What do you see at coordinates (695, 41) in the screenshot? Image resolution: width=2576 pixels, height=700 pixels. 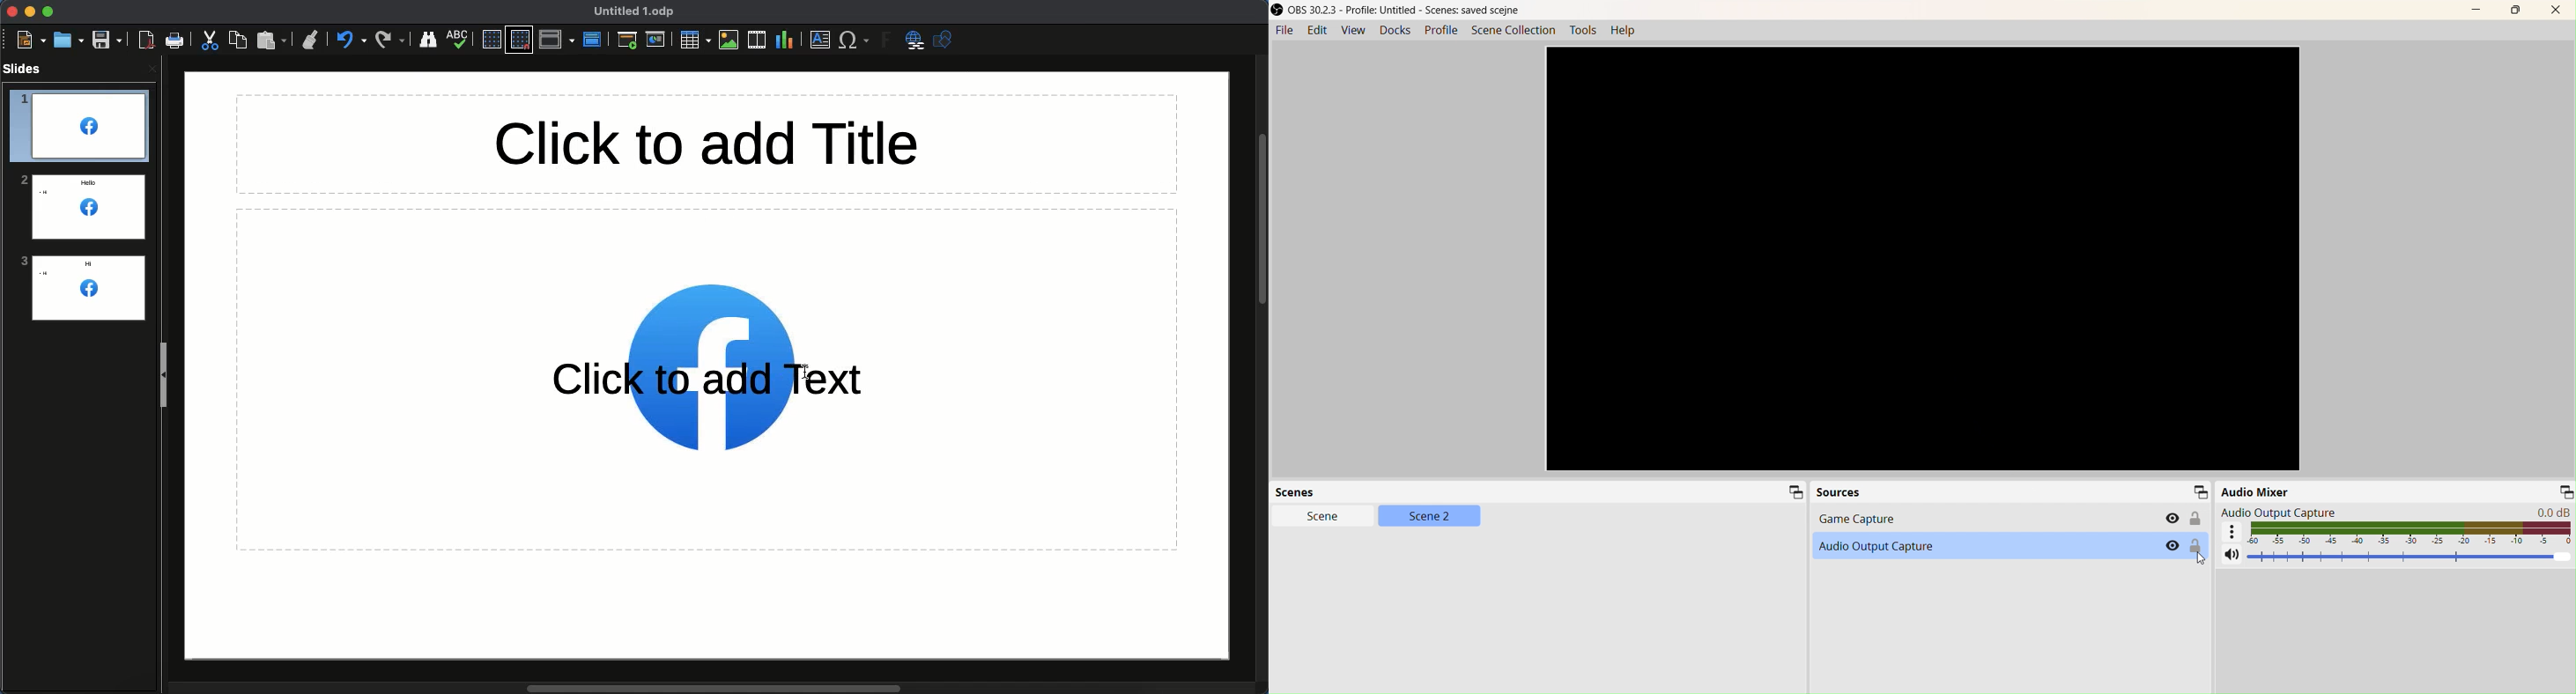 I see `Table` at bounding box center [695, 41].